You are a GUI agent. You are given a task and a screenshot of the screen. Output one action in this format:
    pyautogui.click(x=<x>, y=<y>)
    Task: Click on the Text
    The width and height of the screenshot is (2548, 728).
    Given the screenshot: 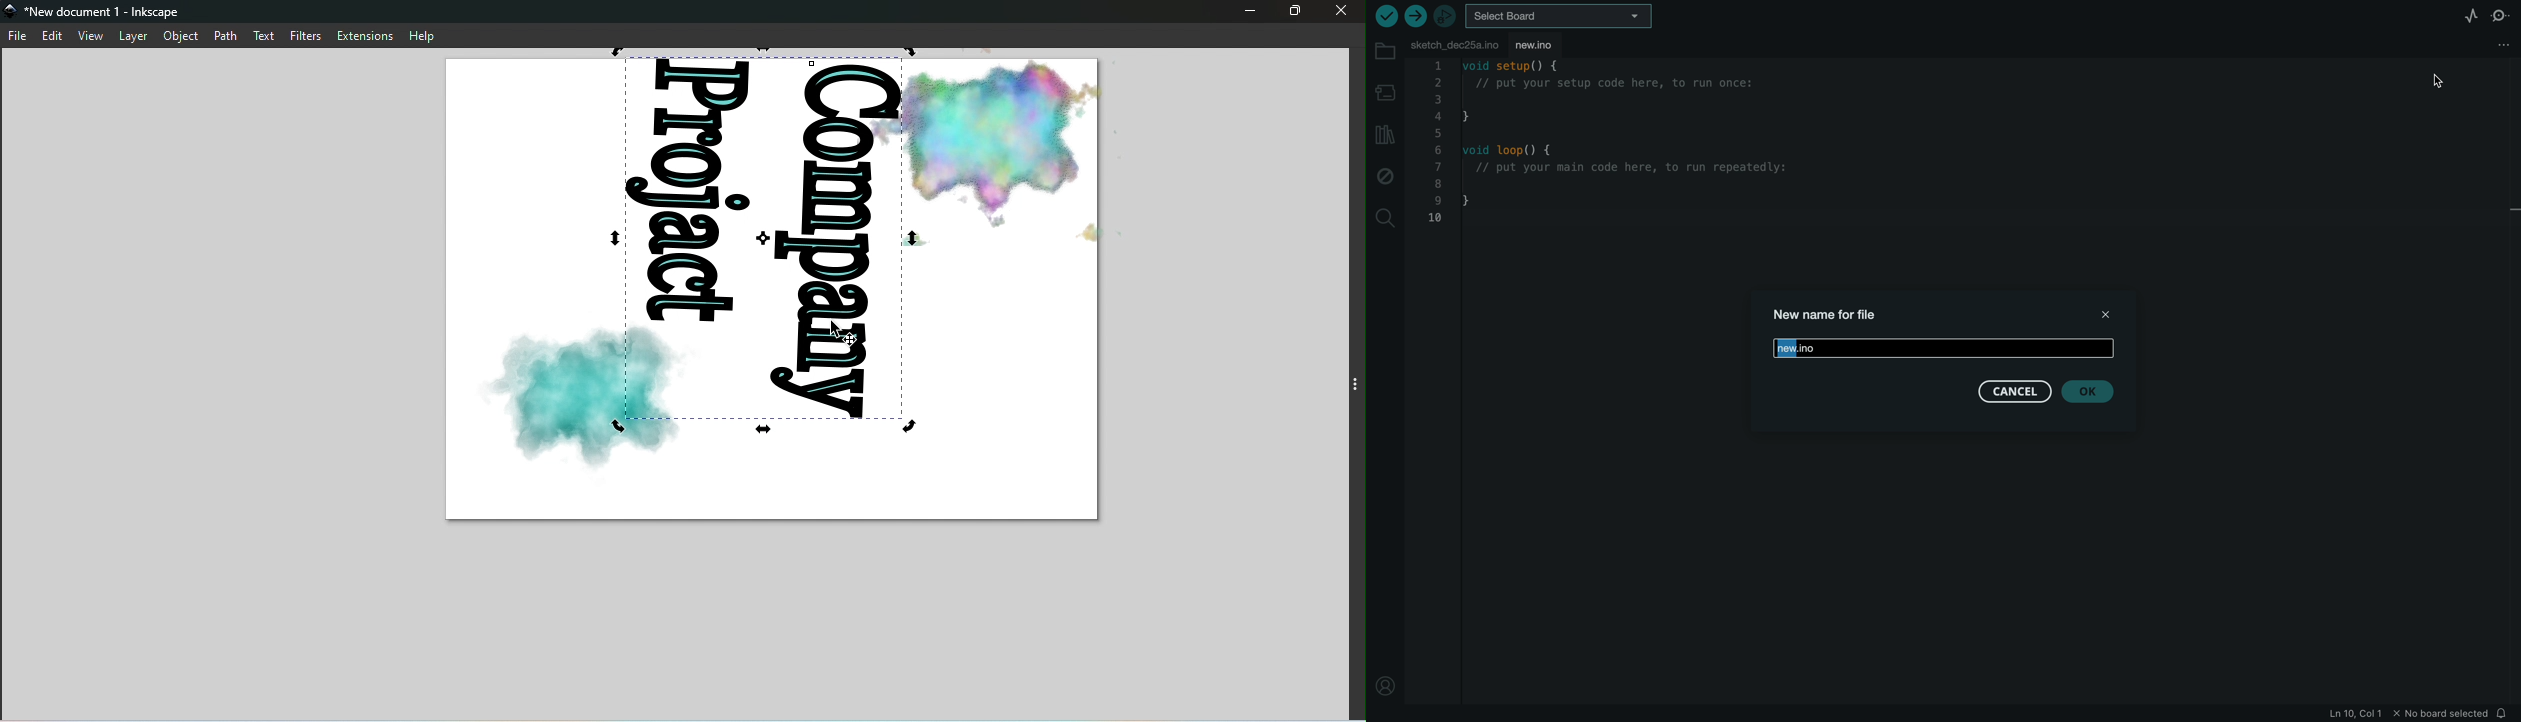 What is the action you would take?
    pyautogui.click(x=265, y=35)
    